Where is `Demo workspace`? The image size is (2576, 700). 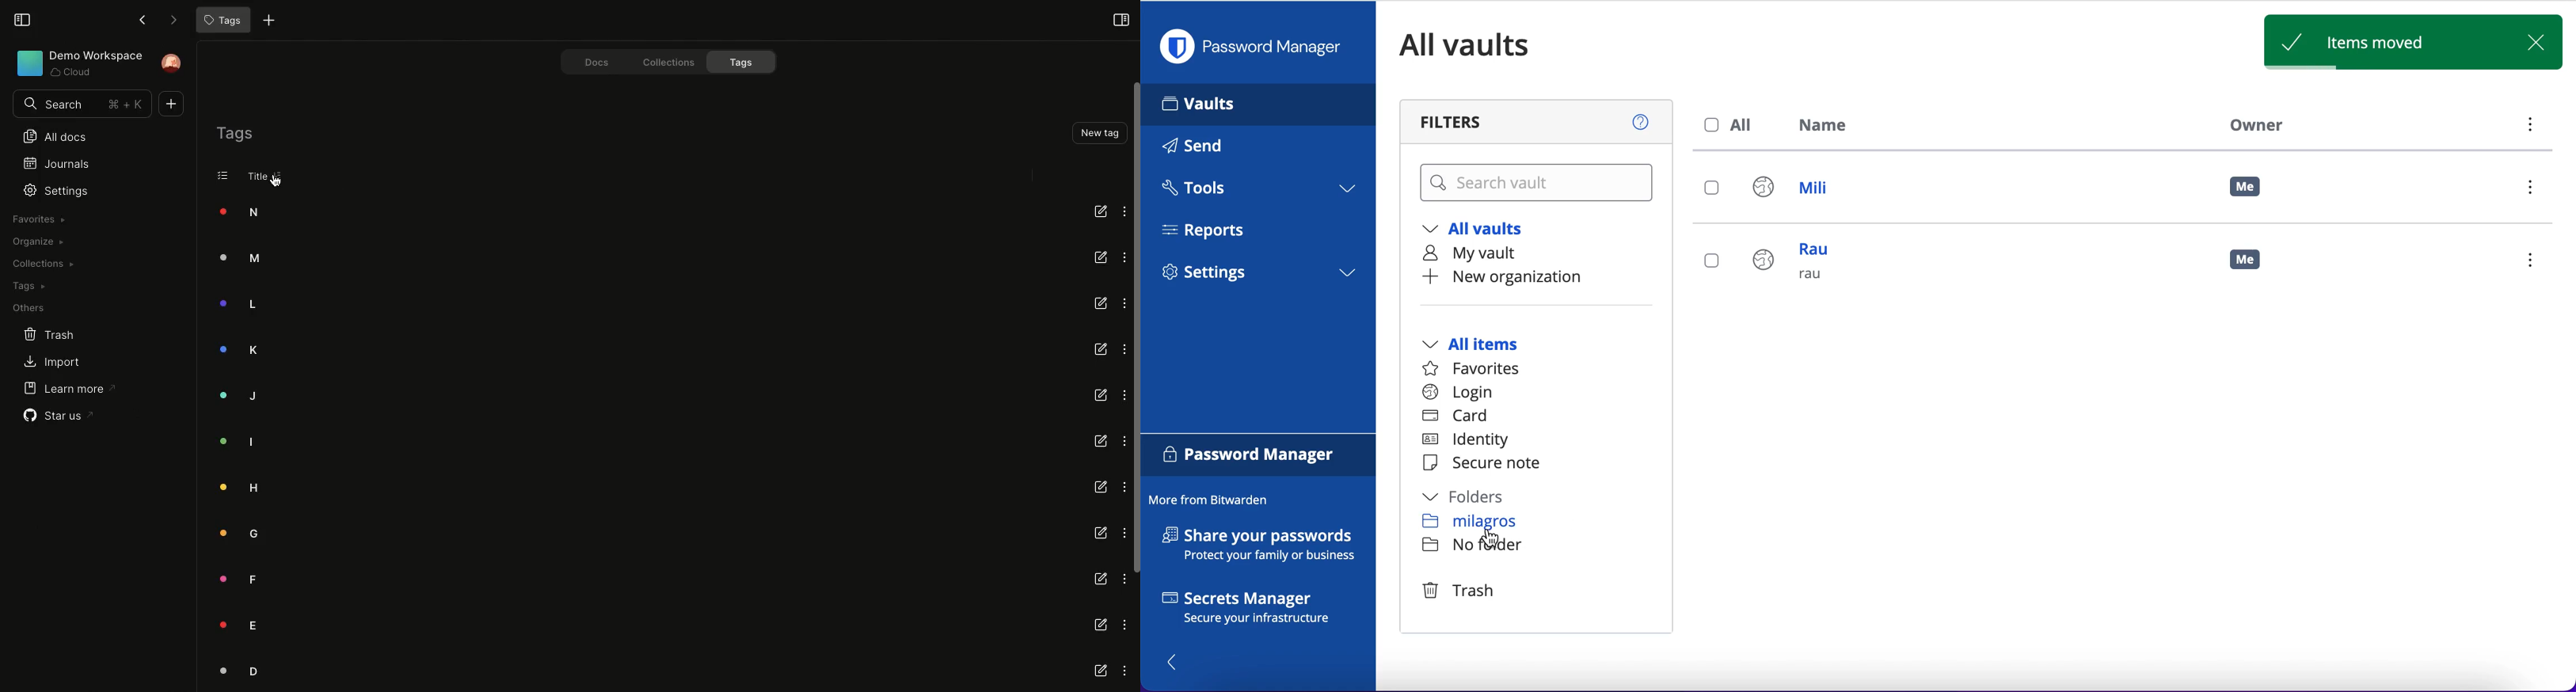 Demo workspace is located at coordinates (74, 64).